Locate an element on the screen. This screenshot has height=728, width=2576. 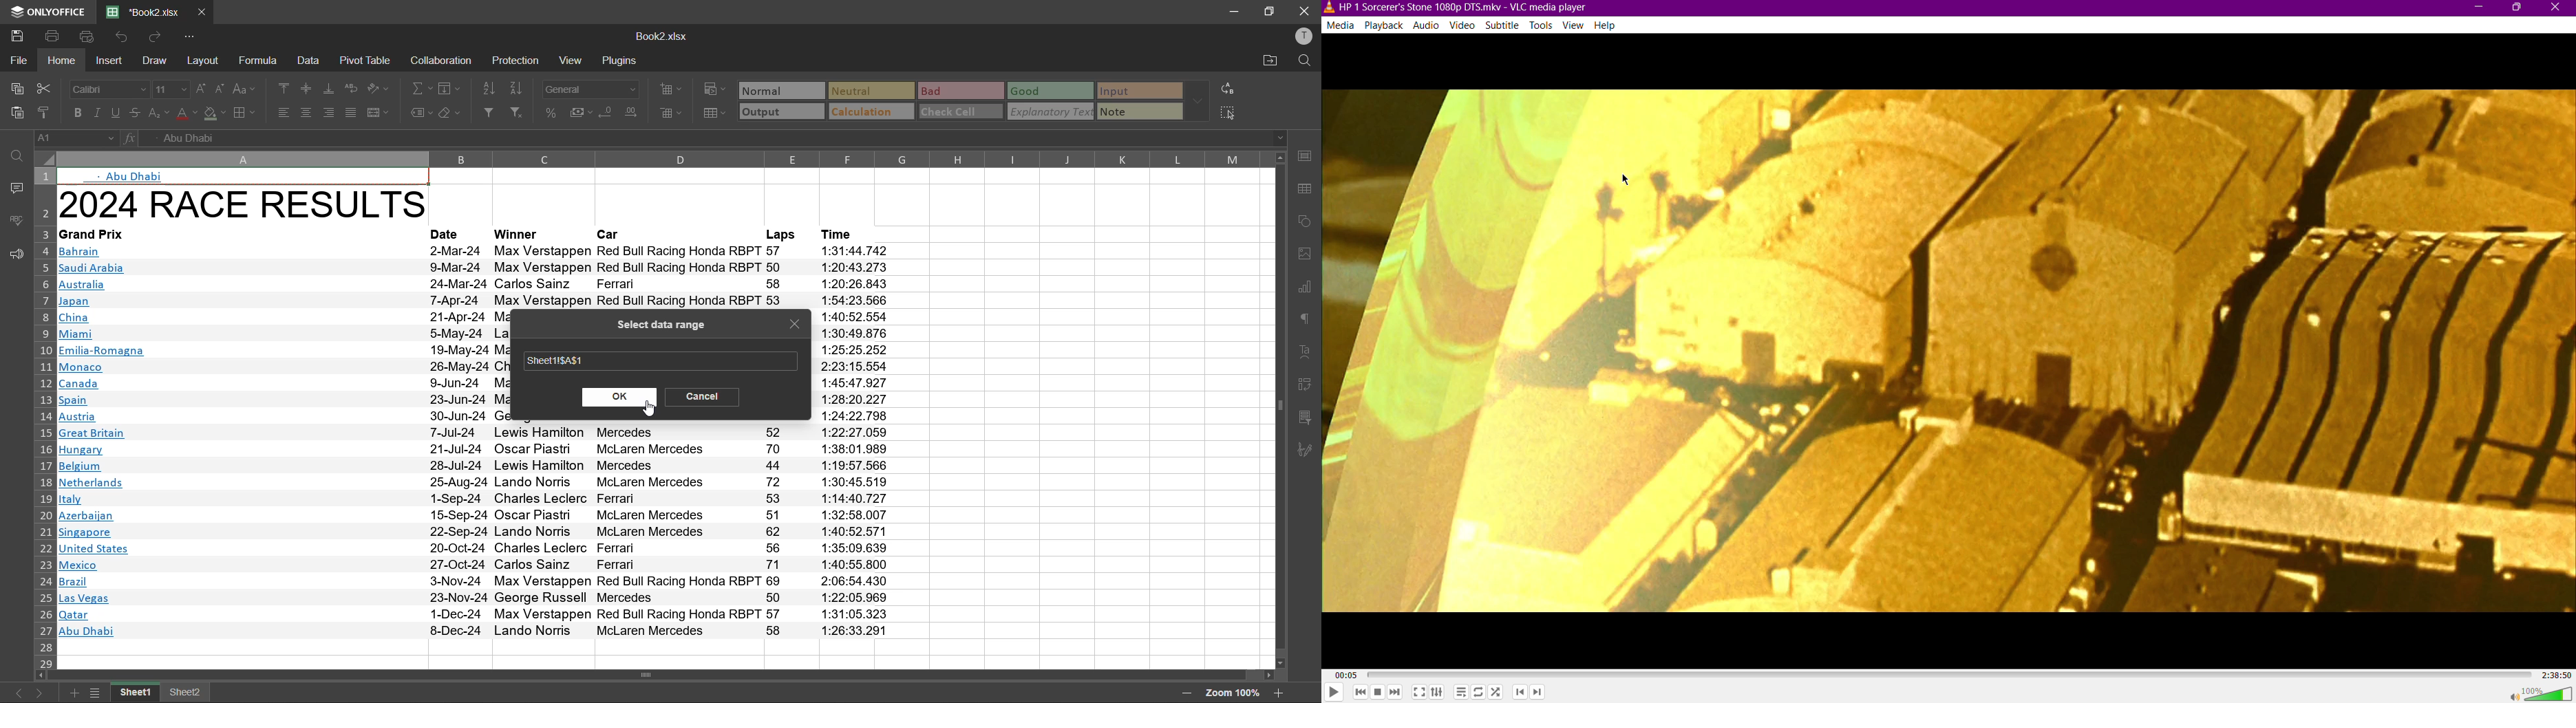
fields is located at coordinates (449, 90).